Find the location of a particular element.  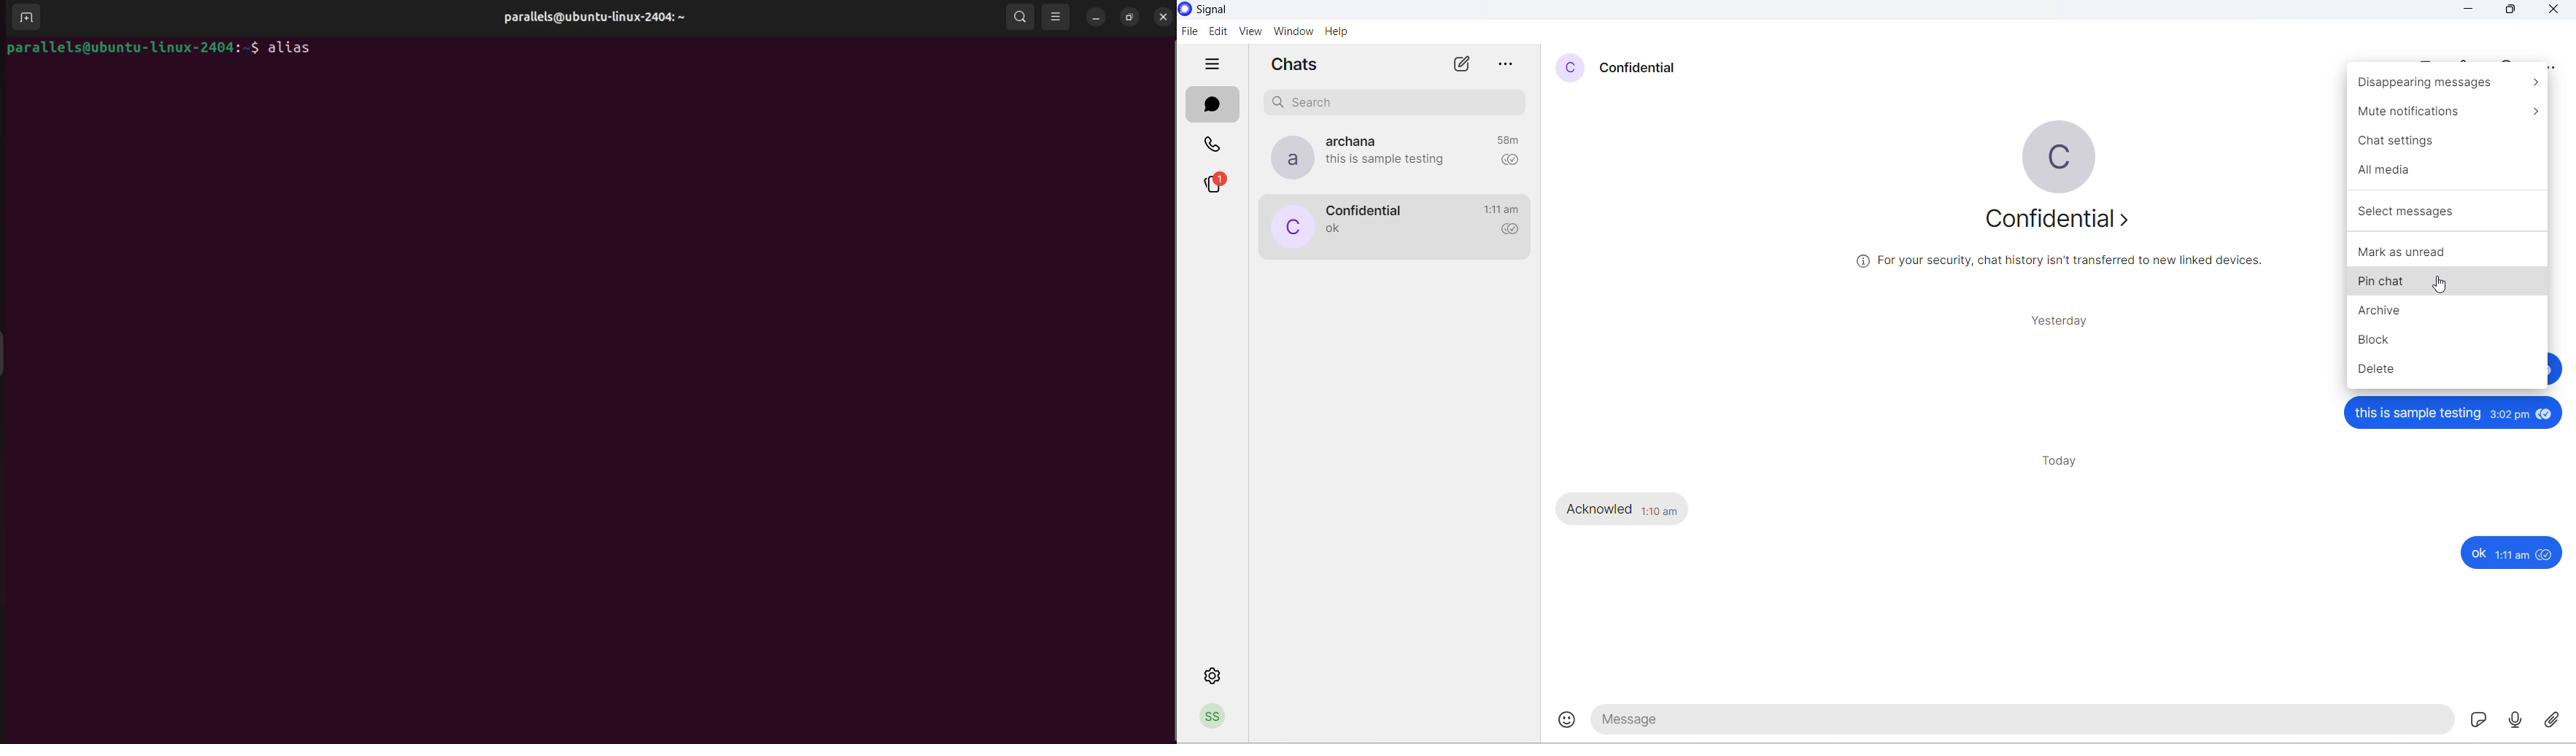

1:11 am is located at coordinates (2512, 554).